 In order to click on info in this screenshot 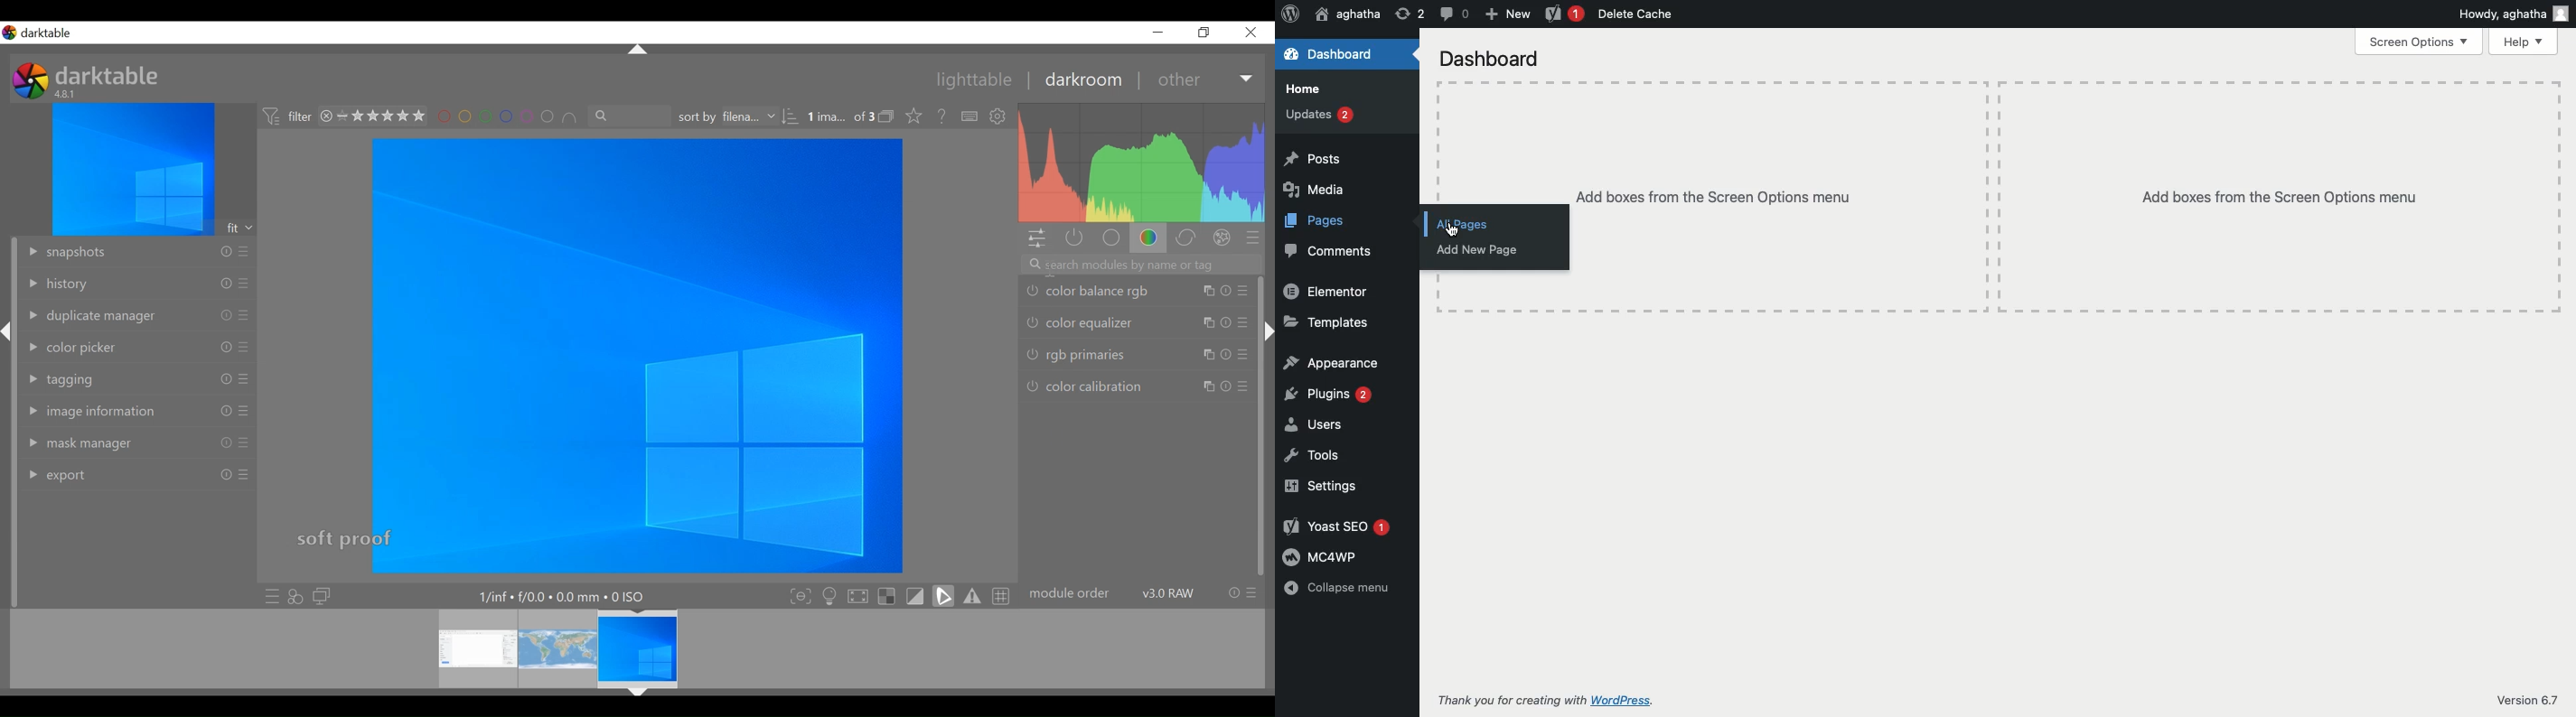, I will do `click(225, 379)`.